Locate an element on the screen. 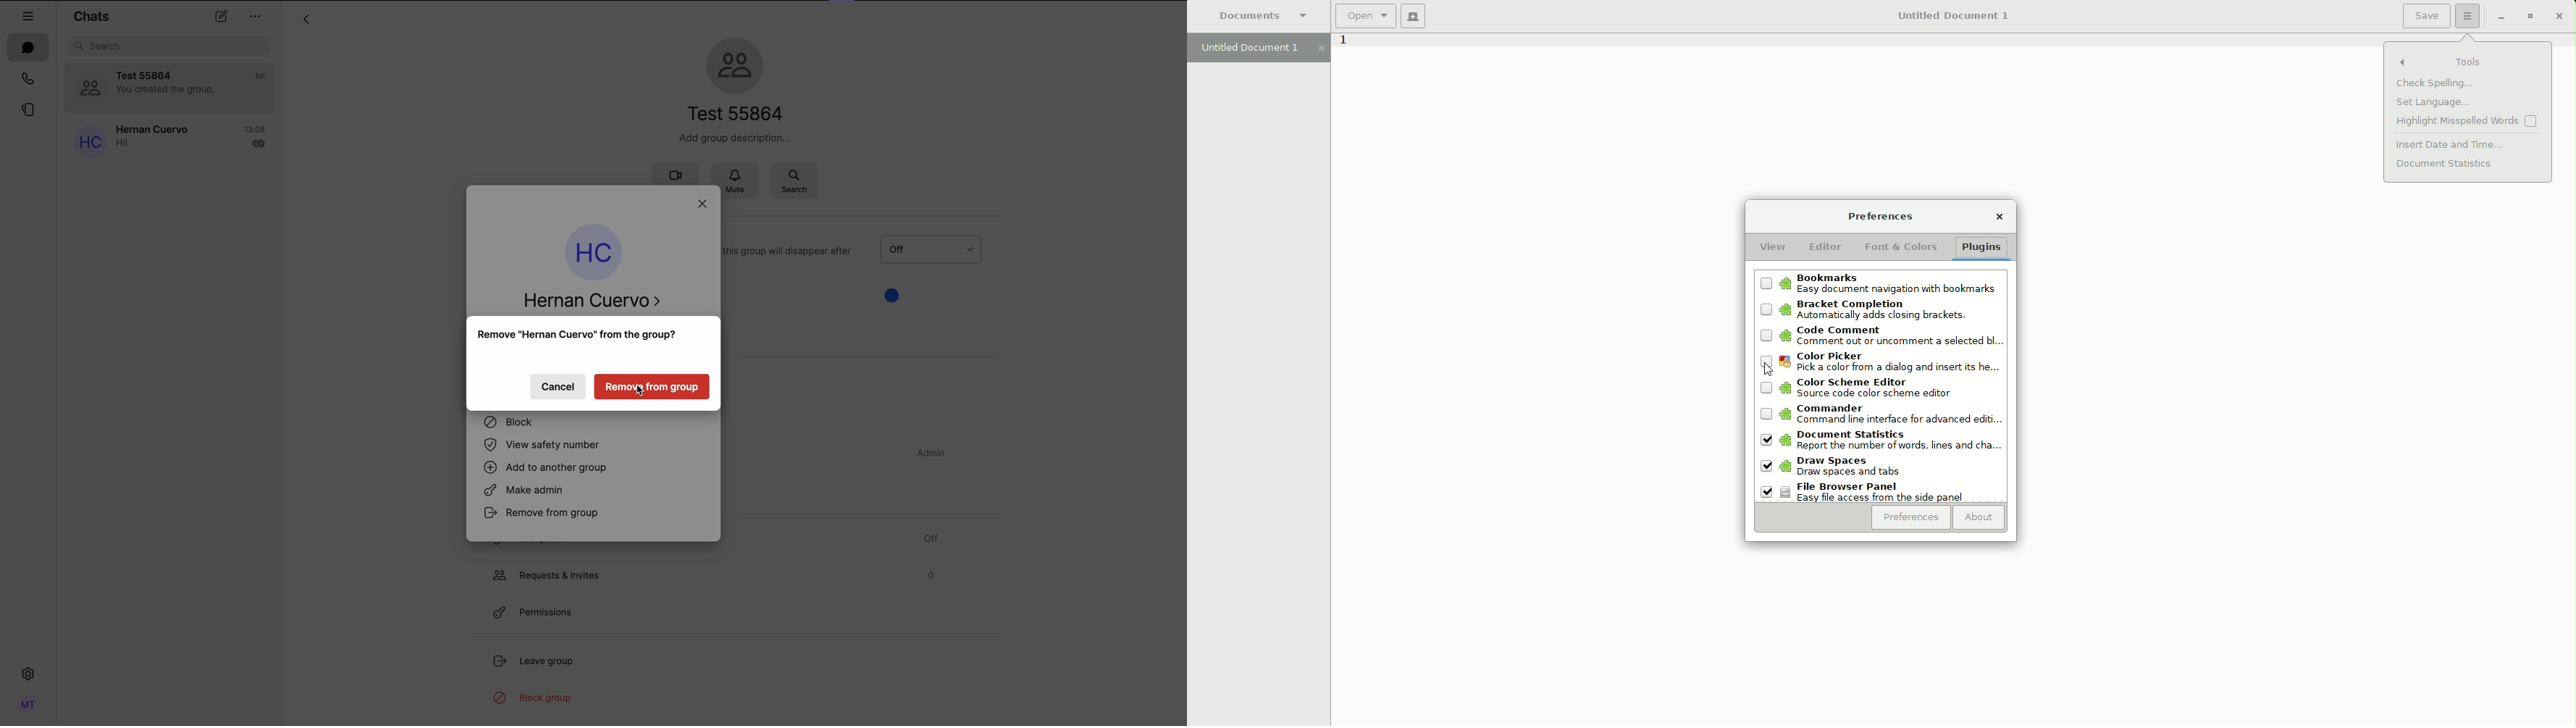  Open is located at coordinates (1364, 16).